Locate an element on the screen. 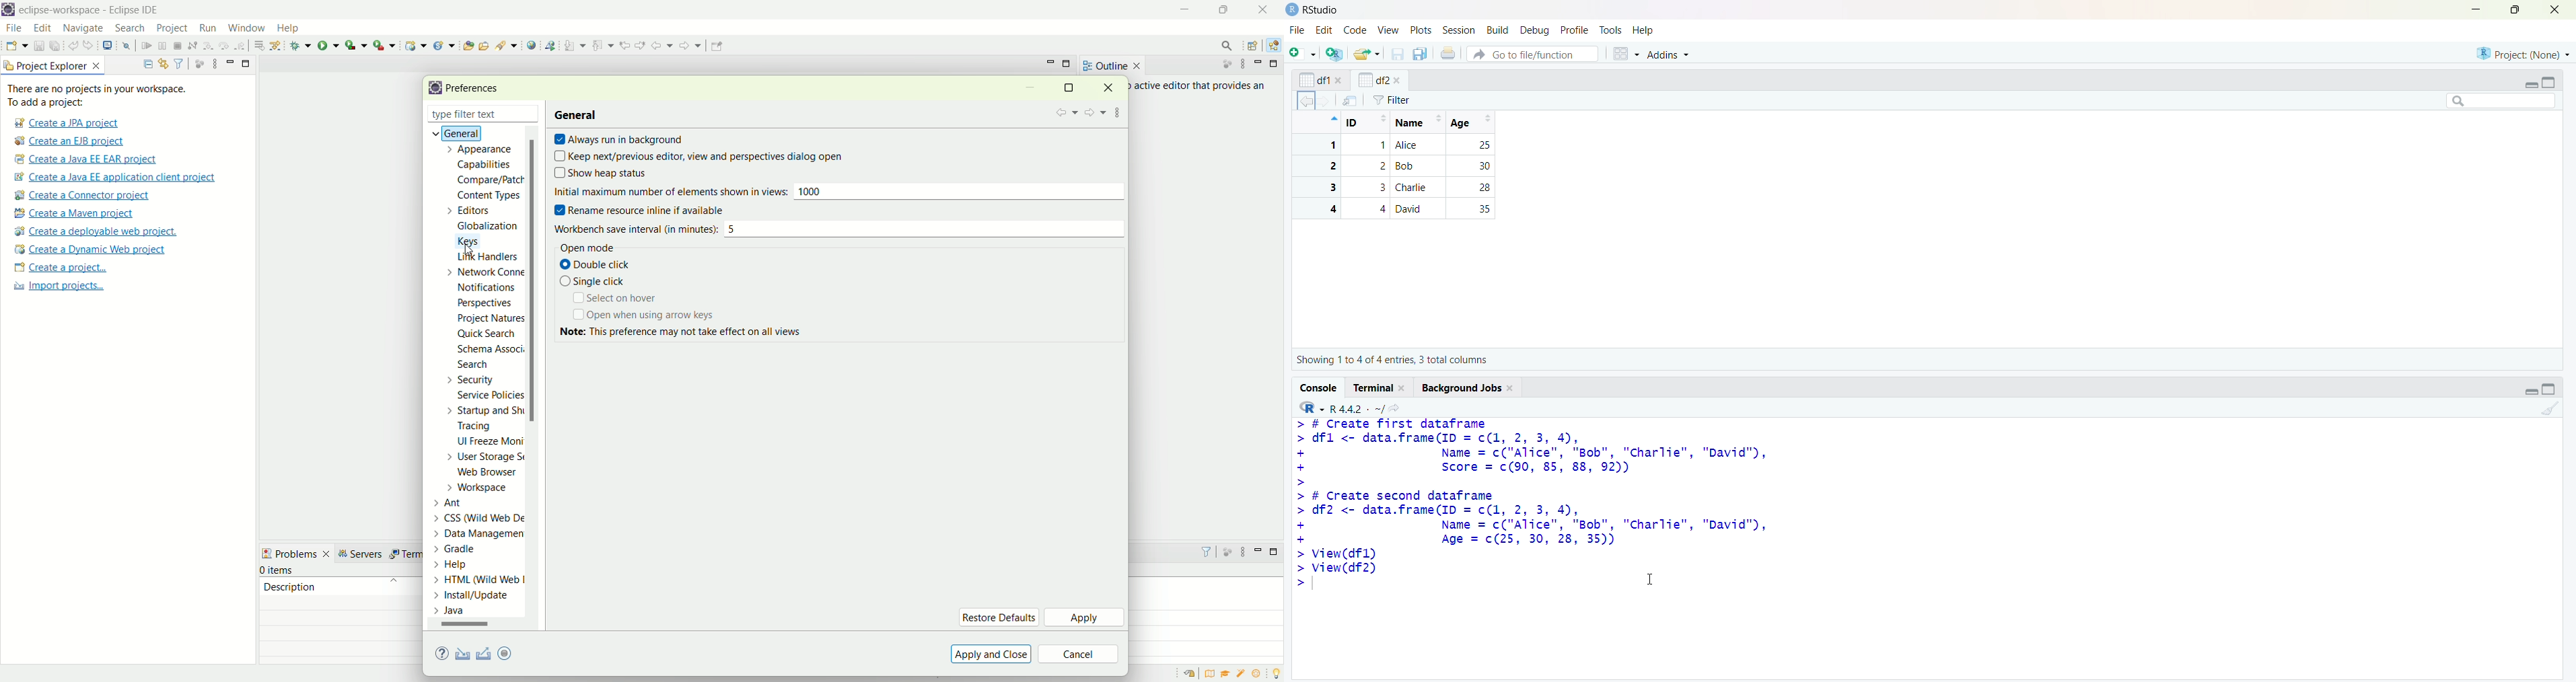 Image resolution: width=2576 pixels, height=700 pixels. RStudio is located at coordinates (1322, 10).